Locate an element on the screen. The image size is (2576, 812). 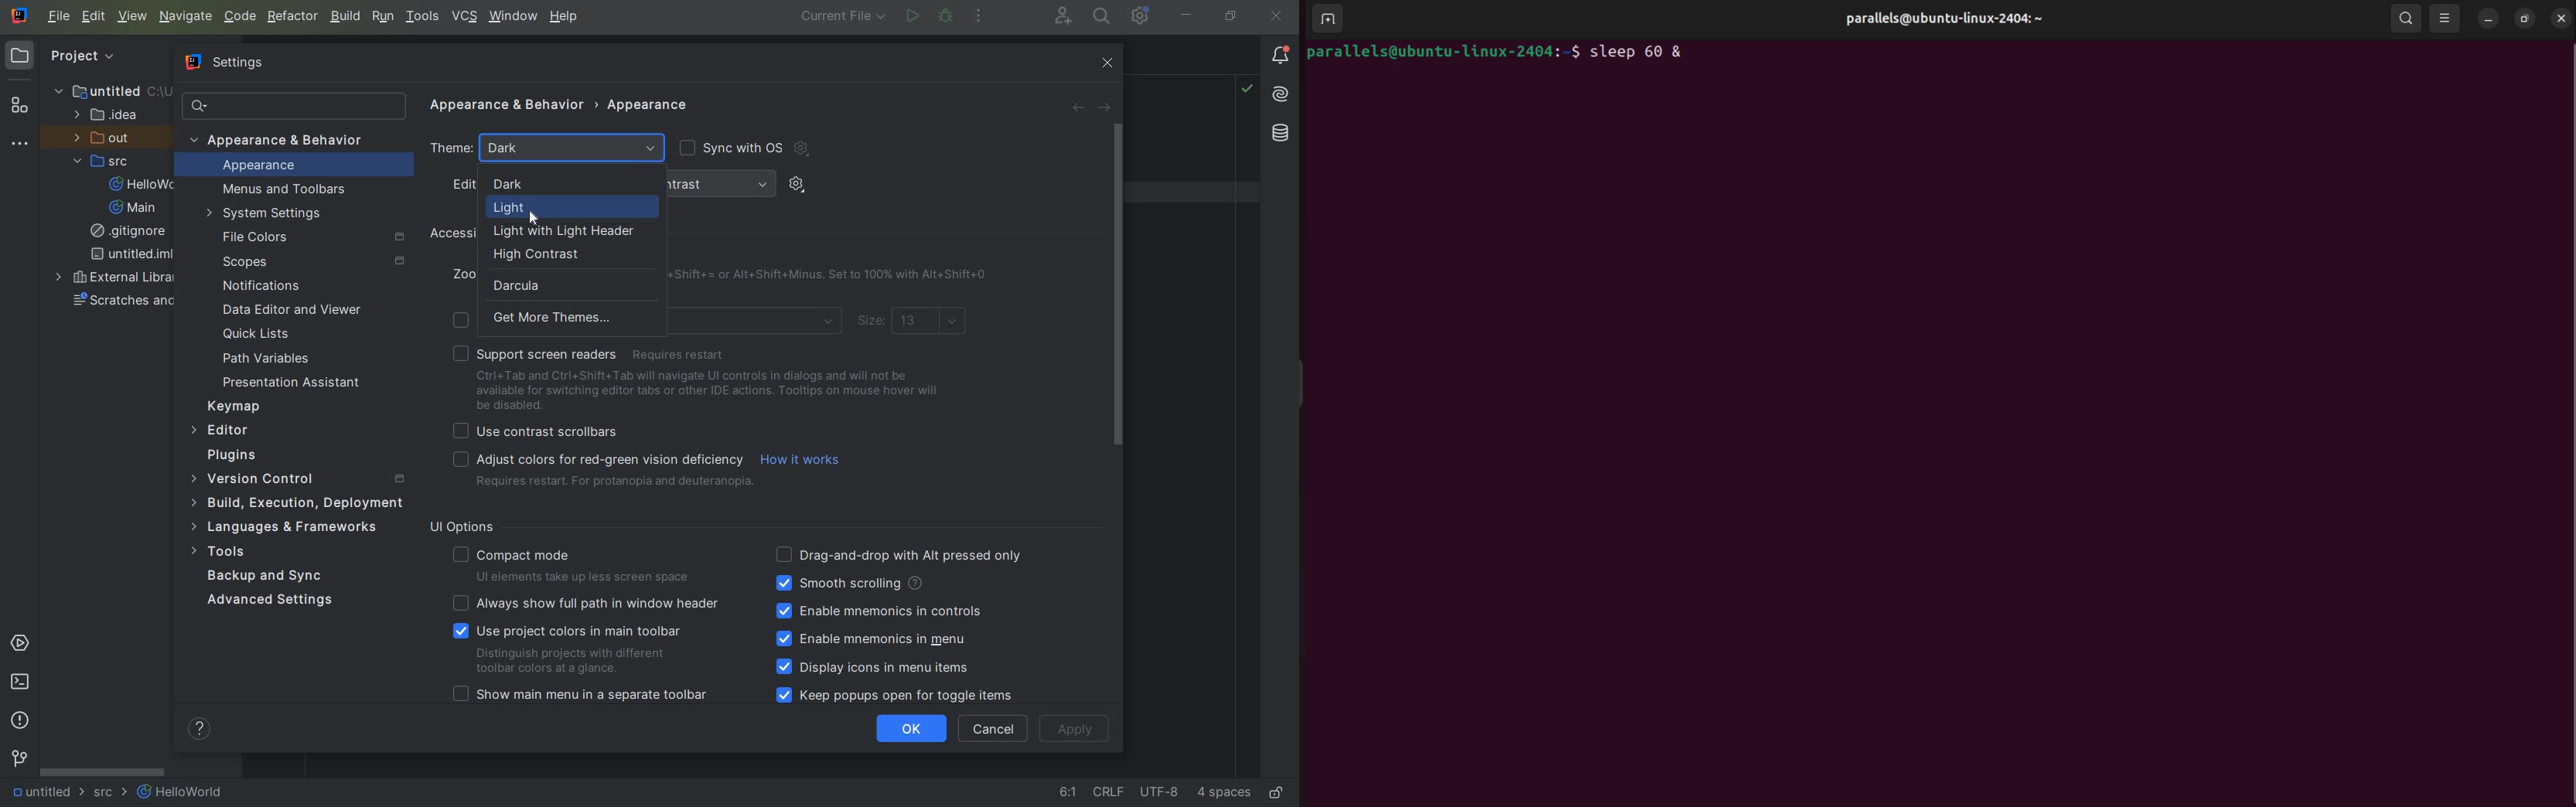
VERSION CONTROL is located at coordinates (19, 758).